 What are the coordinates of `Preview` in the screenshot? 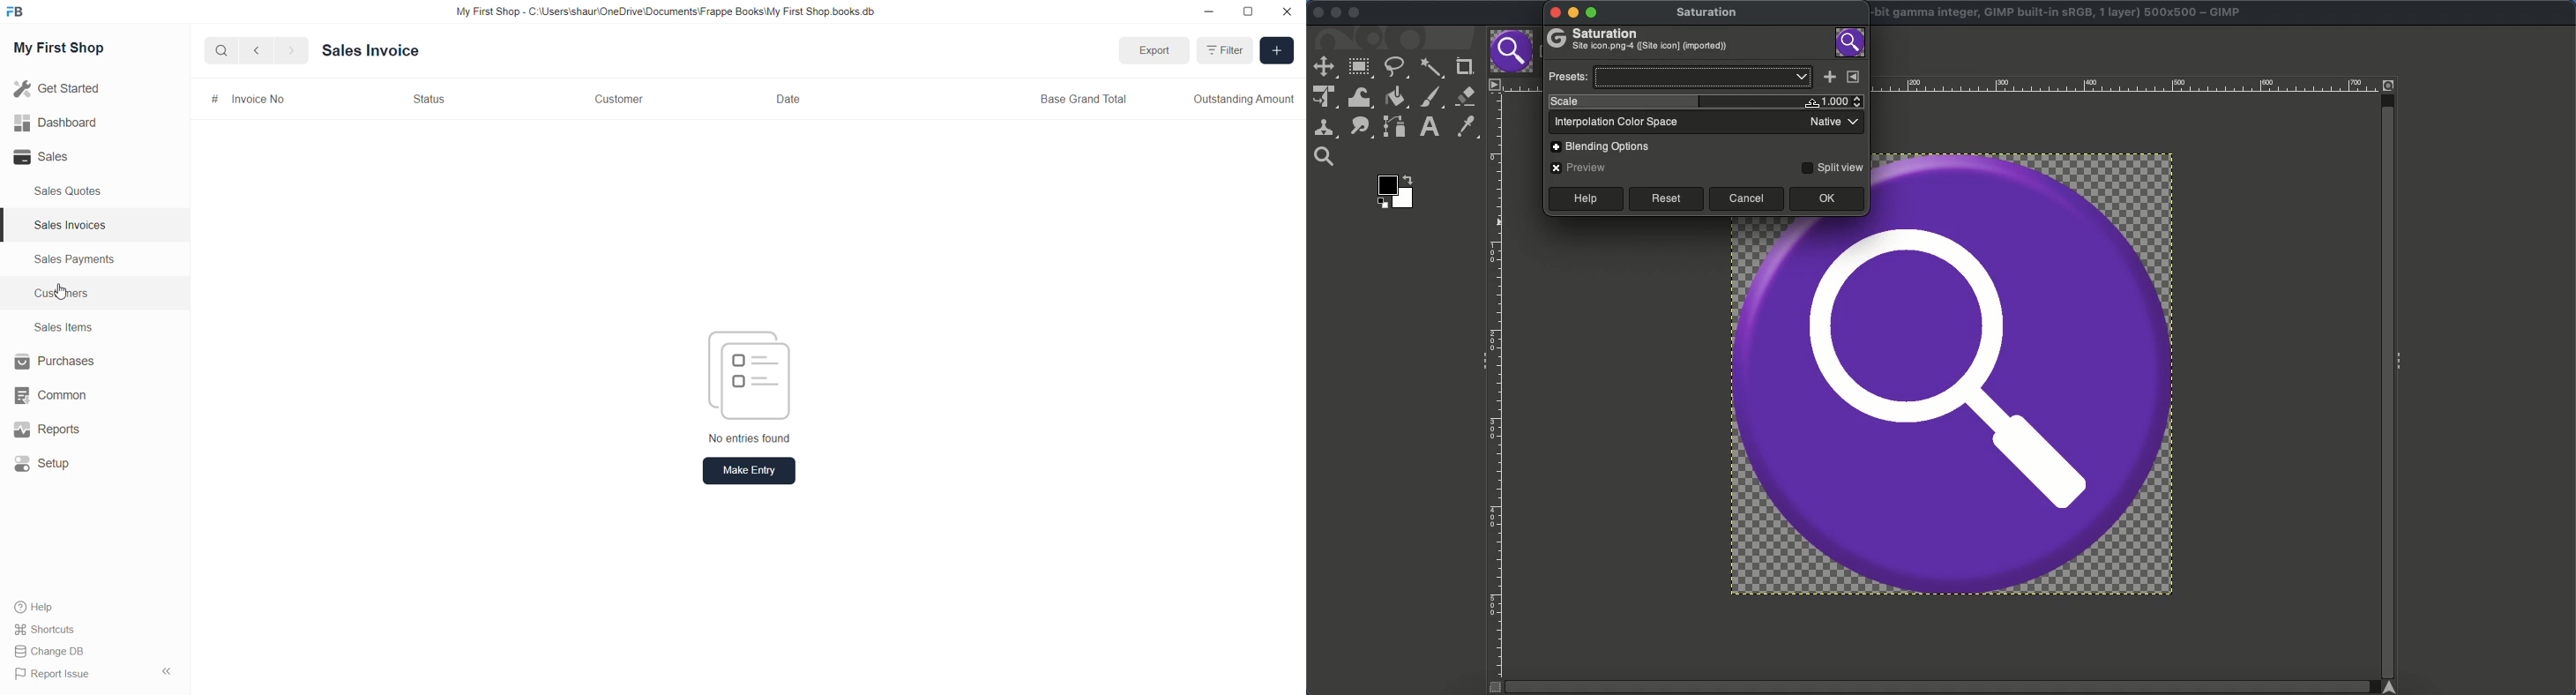 It's located at (1580, 168).